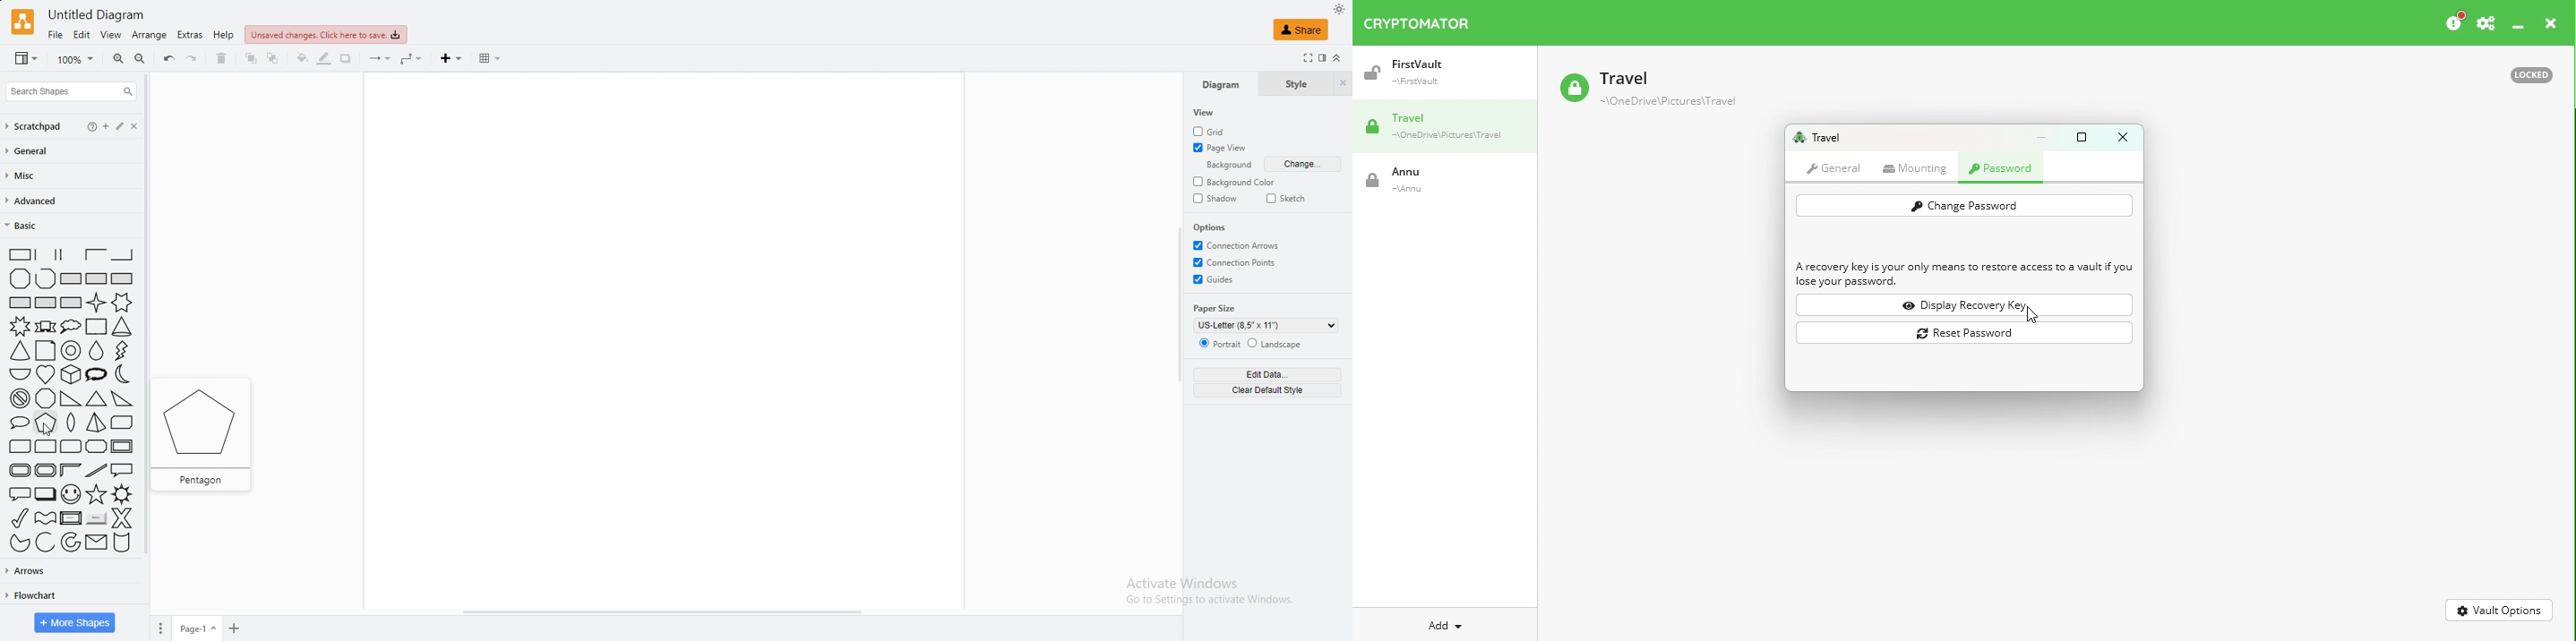 The image size is (2576, 644). I want to click on view, so click(111, 35).